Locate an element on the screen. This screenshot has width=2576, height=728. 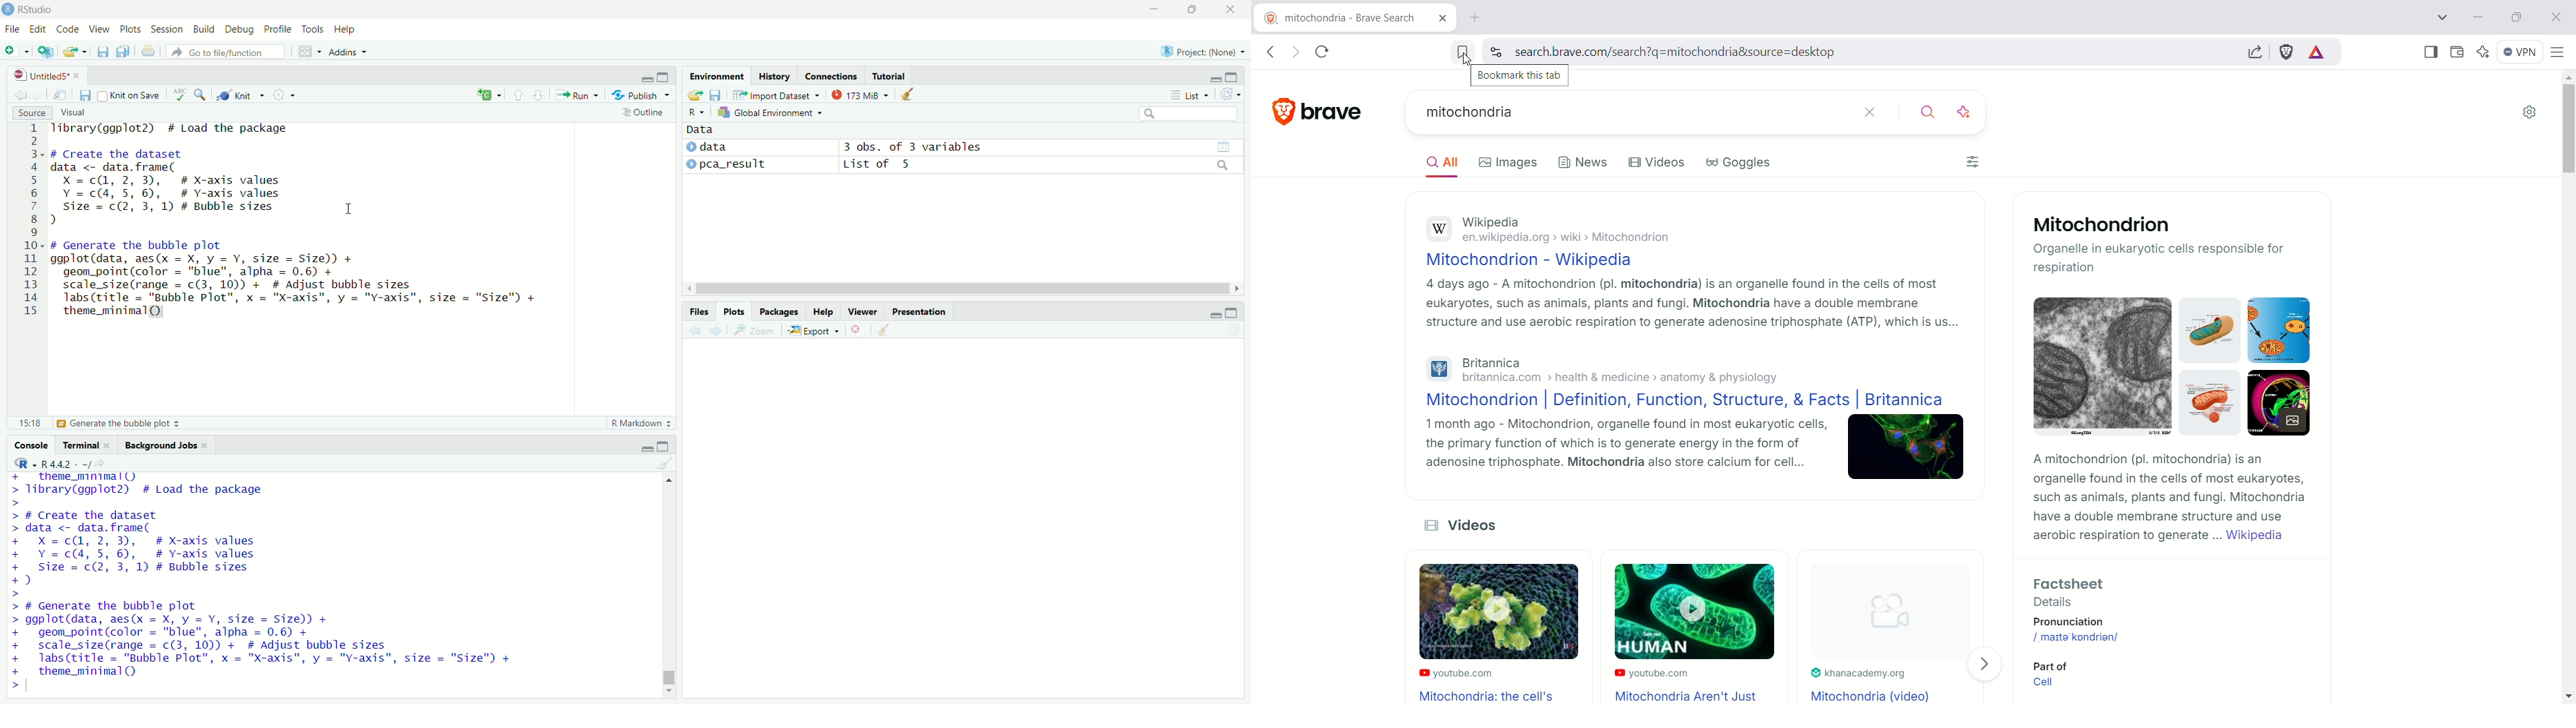
refresh is located at coordinates (1232, 94).